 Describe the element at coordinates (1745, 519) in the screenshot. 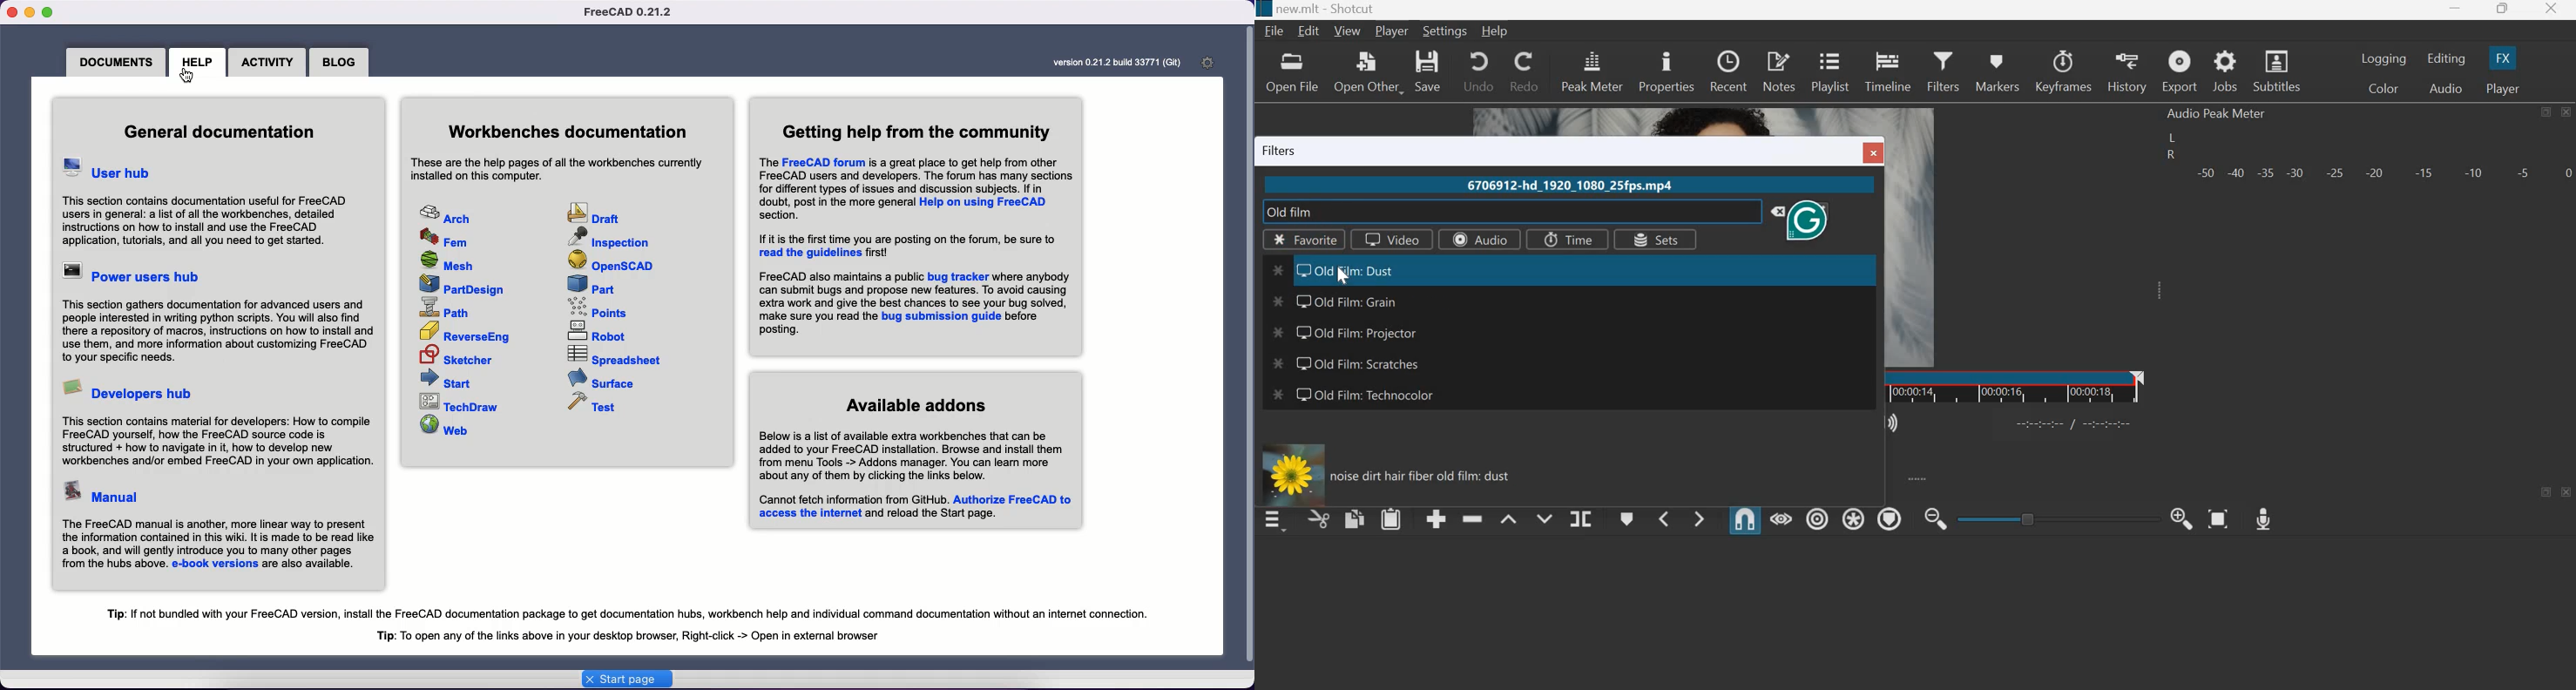

I see `Snap` at that location.